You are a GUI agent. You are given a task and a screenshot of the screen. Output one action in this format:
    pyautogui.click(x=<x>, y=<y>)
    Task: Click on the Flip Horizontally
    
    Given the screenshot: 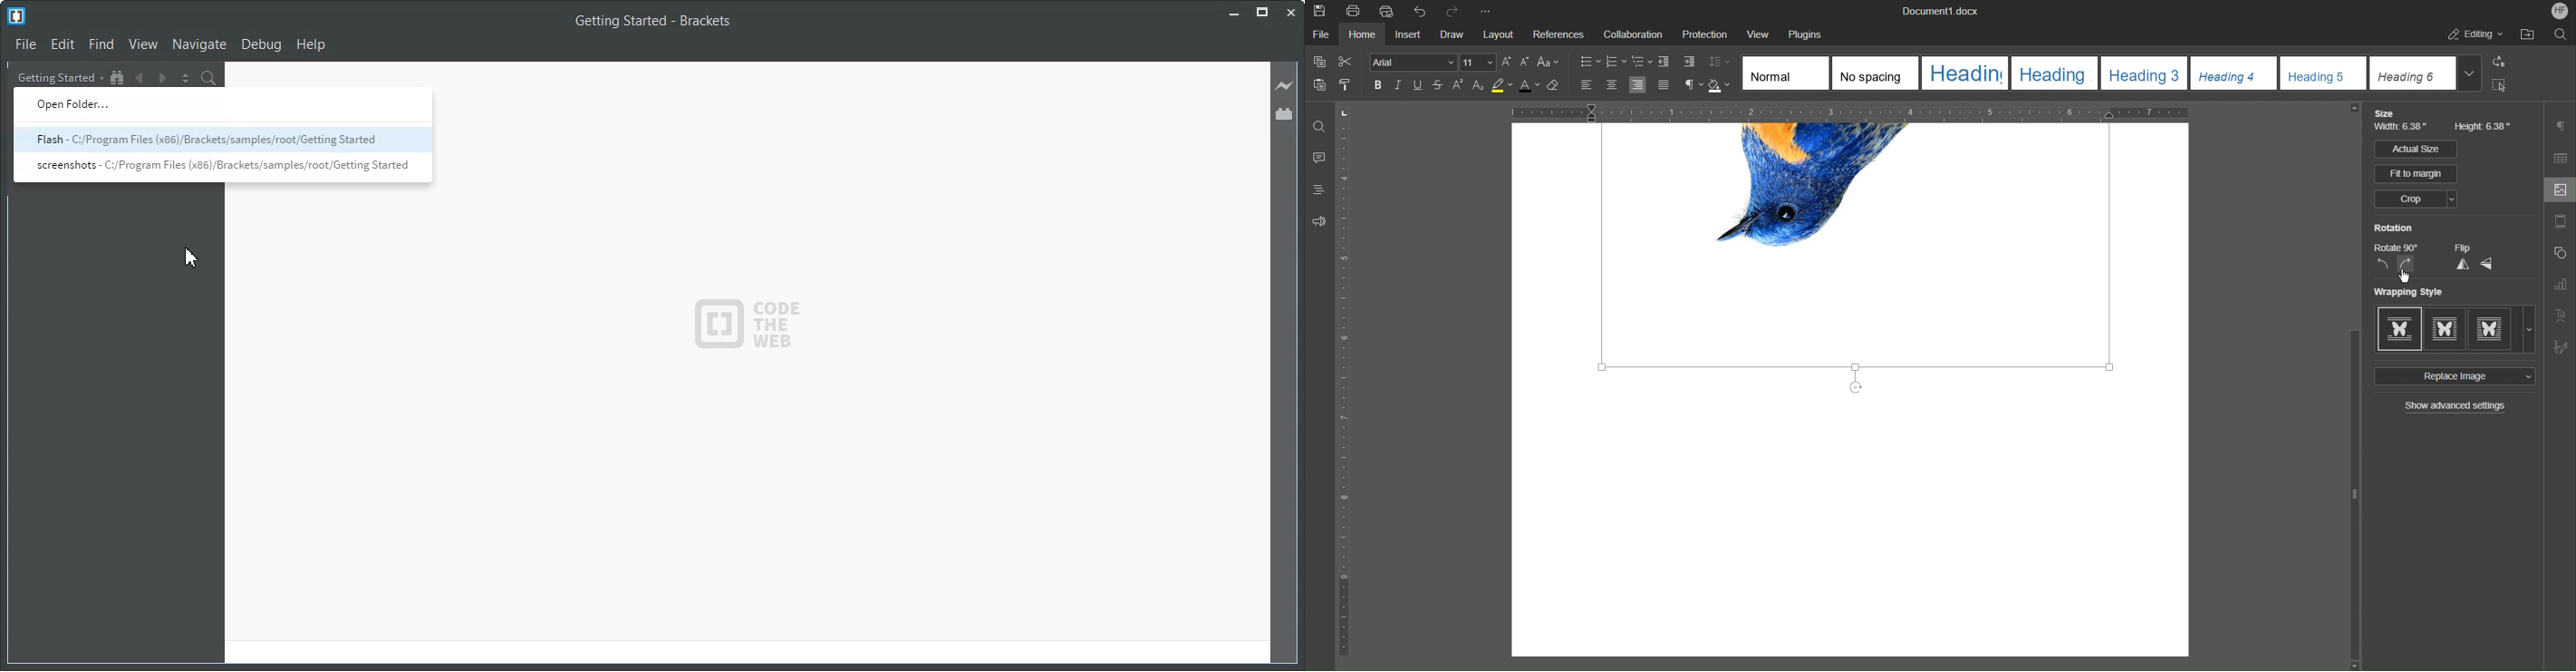 What is the action you would take?
    pyautogui.click(x=2488, y=264)
    